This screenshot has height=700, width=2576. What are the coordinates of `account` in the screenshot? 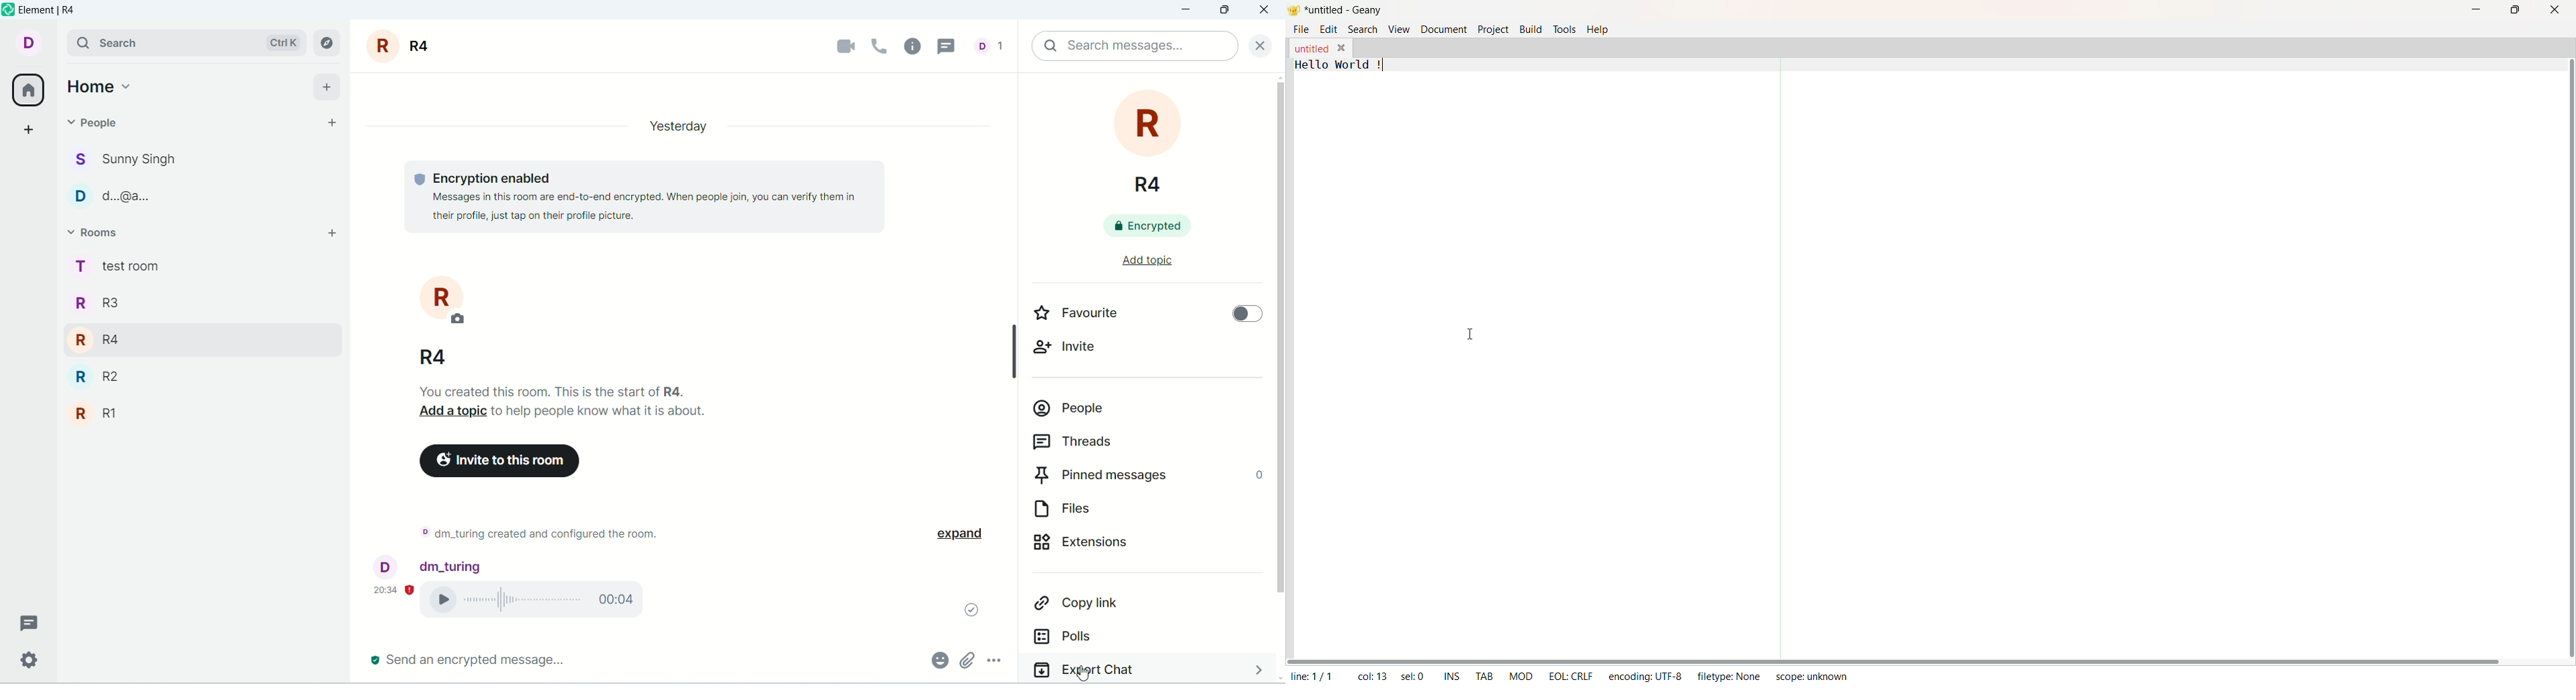 It's located at (27, 41).